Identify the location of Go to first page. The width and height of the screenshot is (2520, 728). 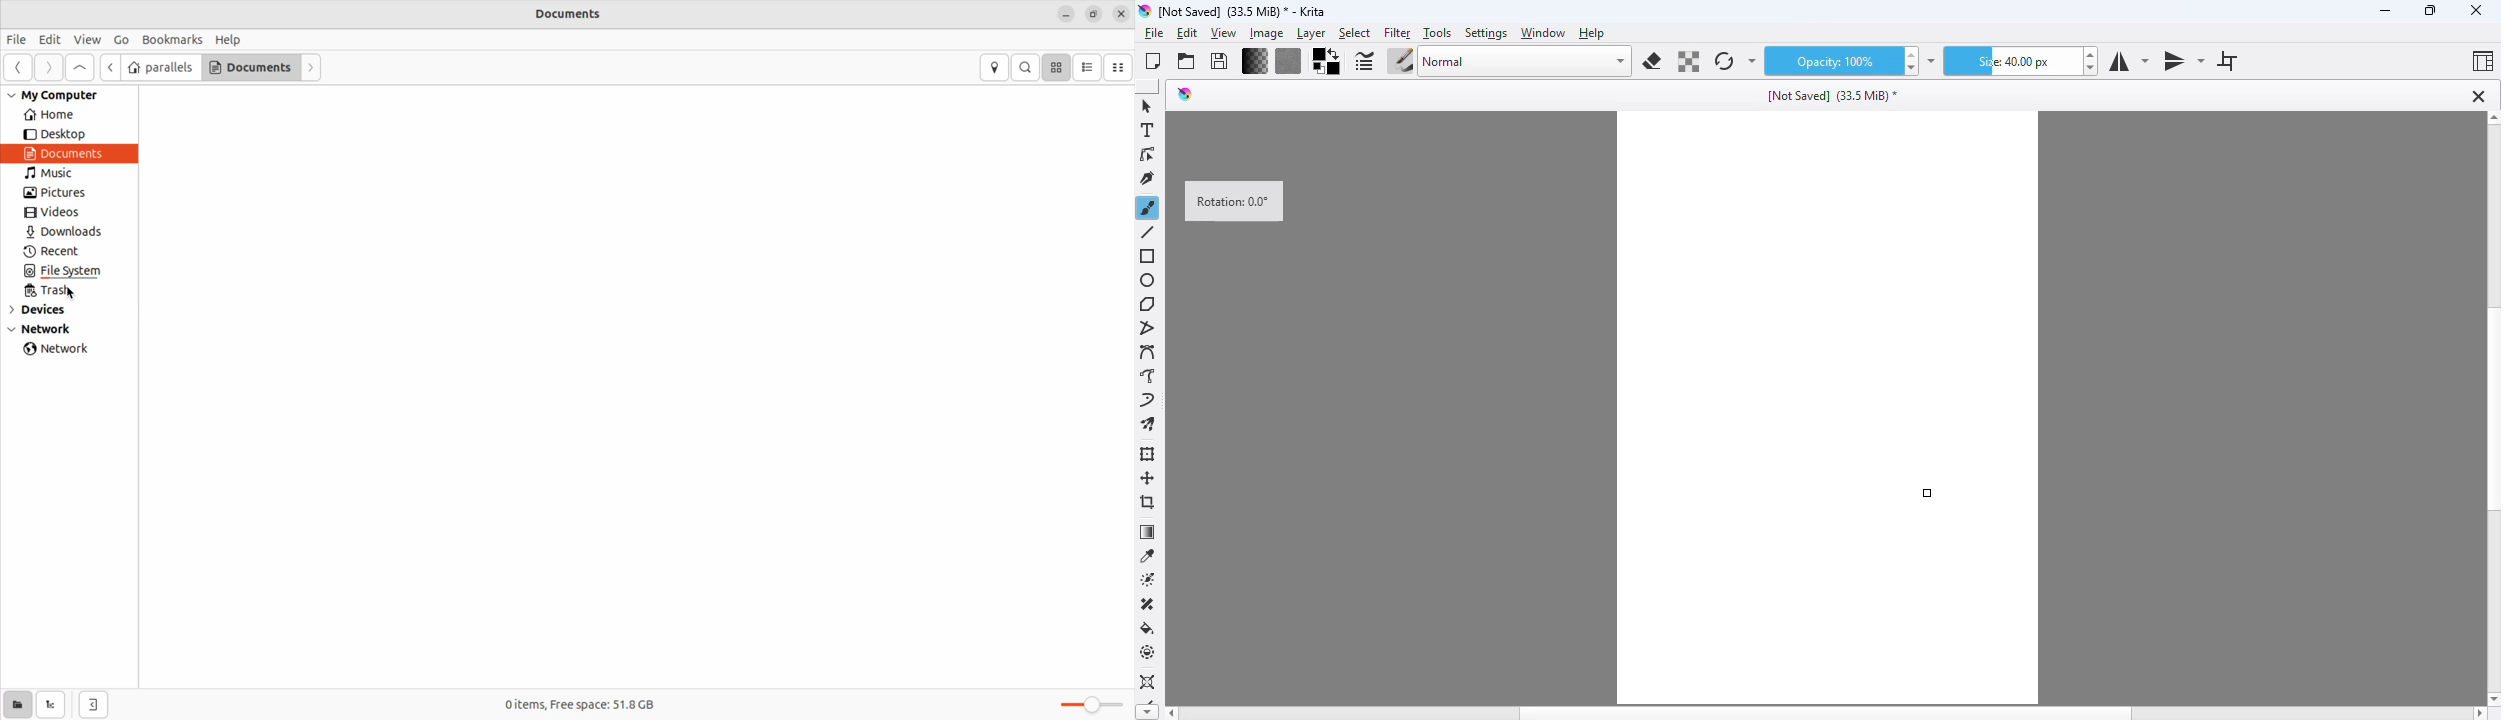
(80, 67).